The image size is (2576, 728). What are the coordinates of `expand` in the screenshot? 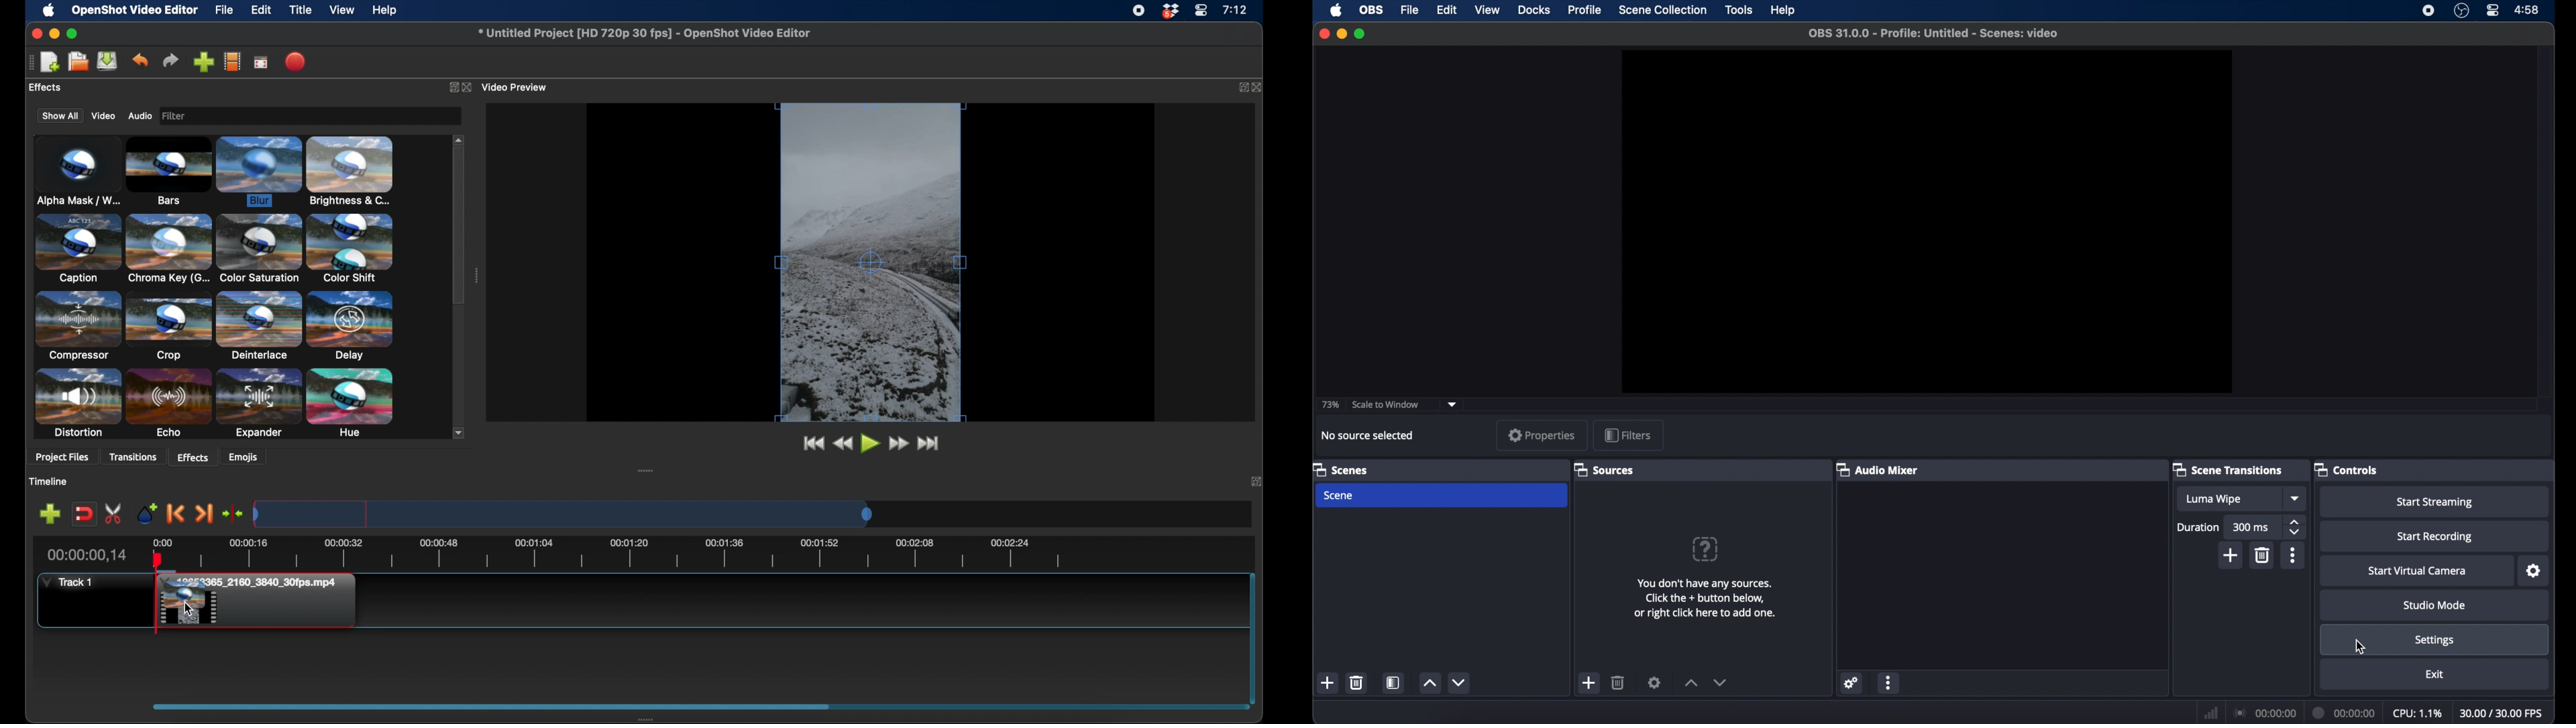 It's located at (451, 86).